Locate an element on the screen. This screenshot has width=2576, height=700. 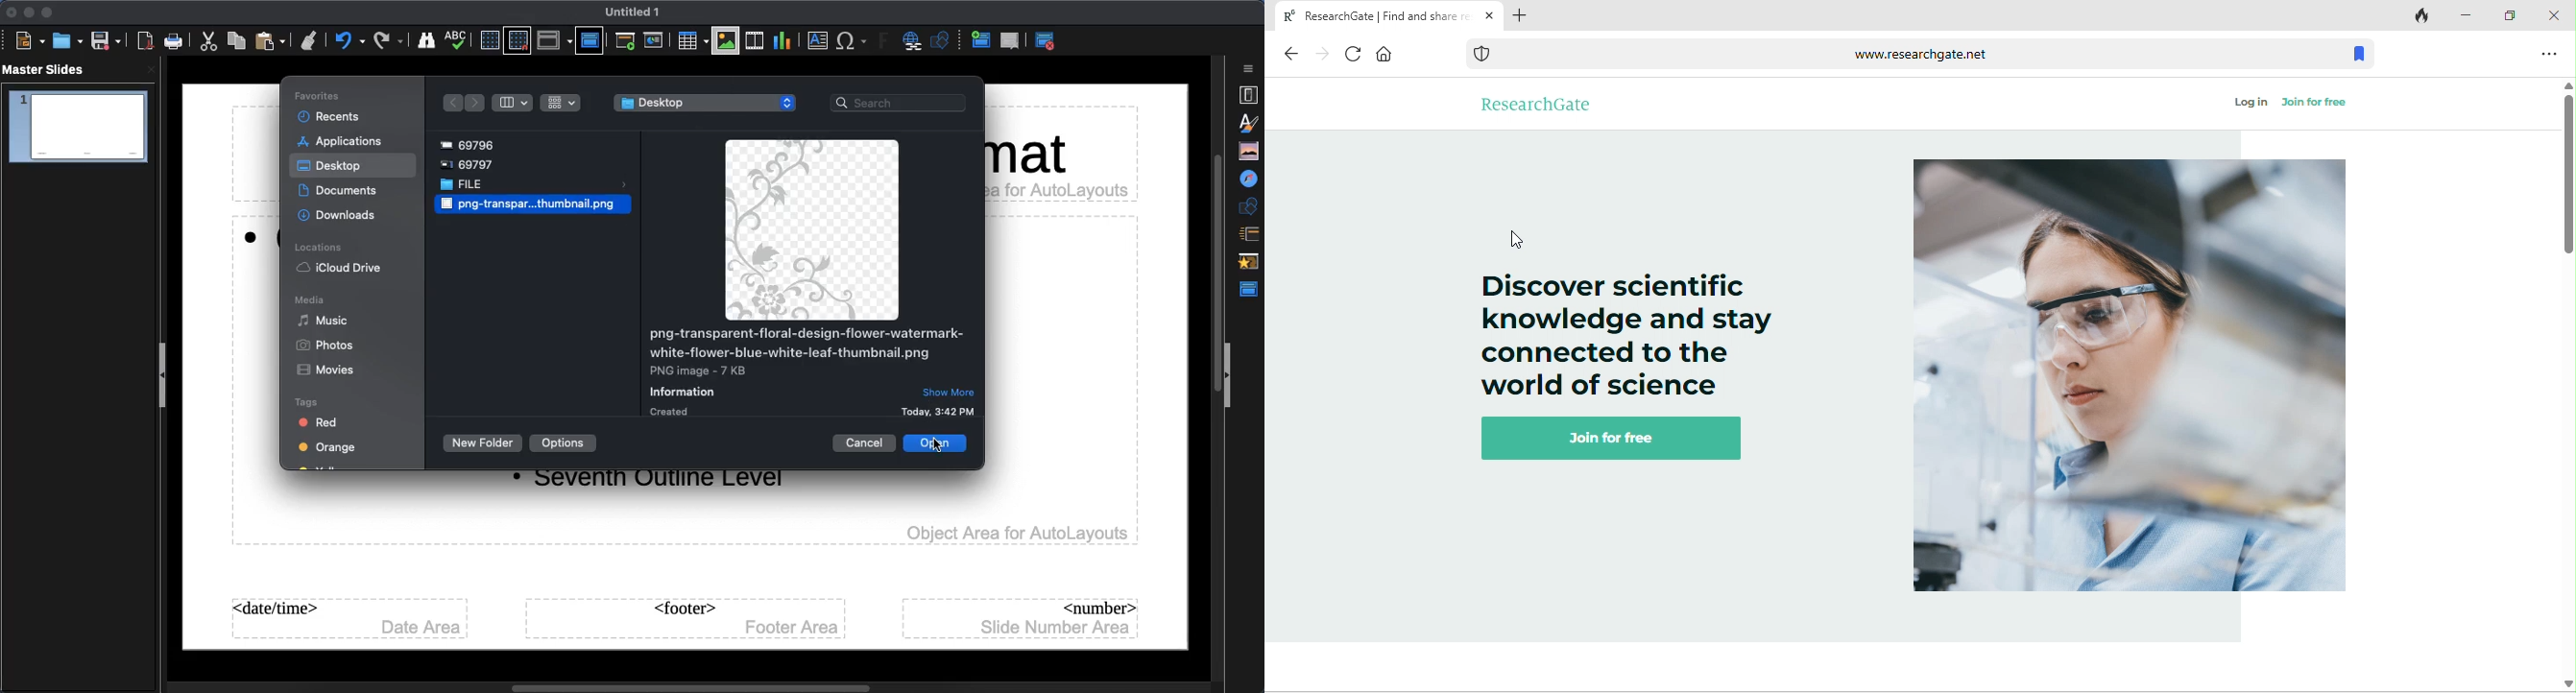
image is located at coordinates (2133, 376).